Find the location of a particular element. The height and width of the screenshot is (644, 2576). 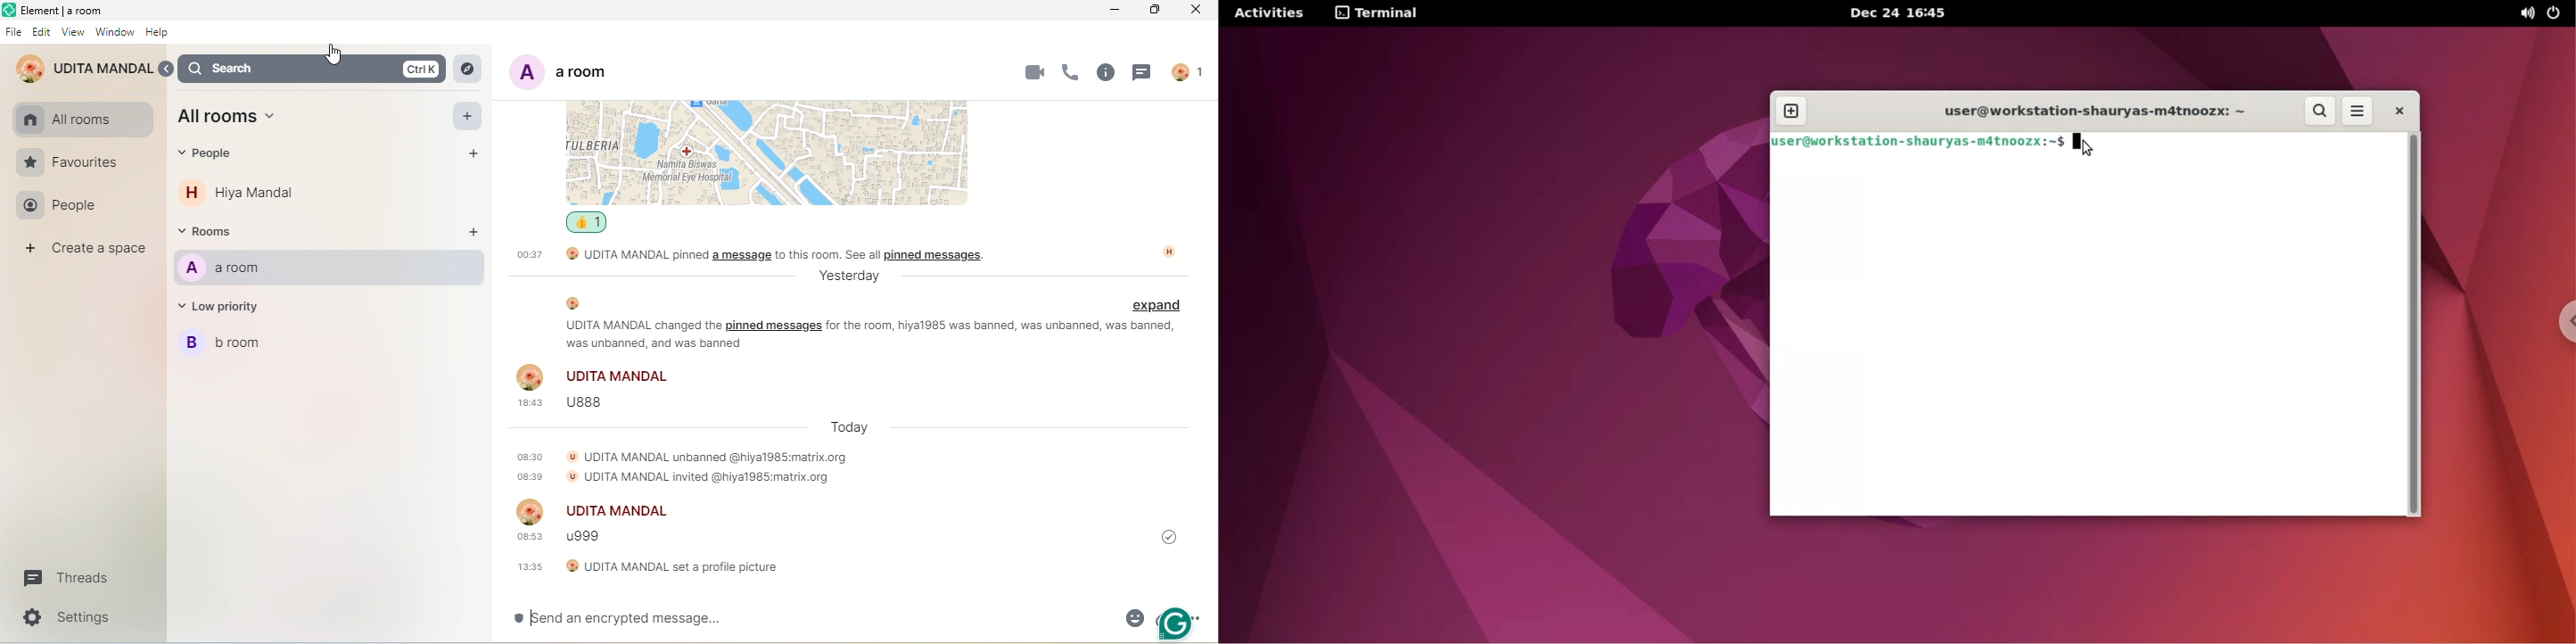

18:30 © UDITA MANDAL unbanned @hiyal985:matrix.orge838 UDITA MANDAL invited @hiyal985:matrix.org is located at coordinates (674, 464).